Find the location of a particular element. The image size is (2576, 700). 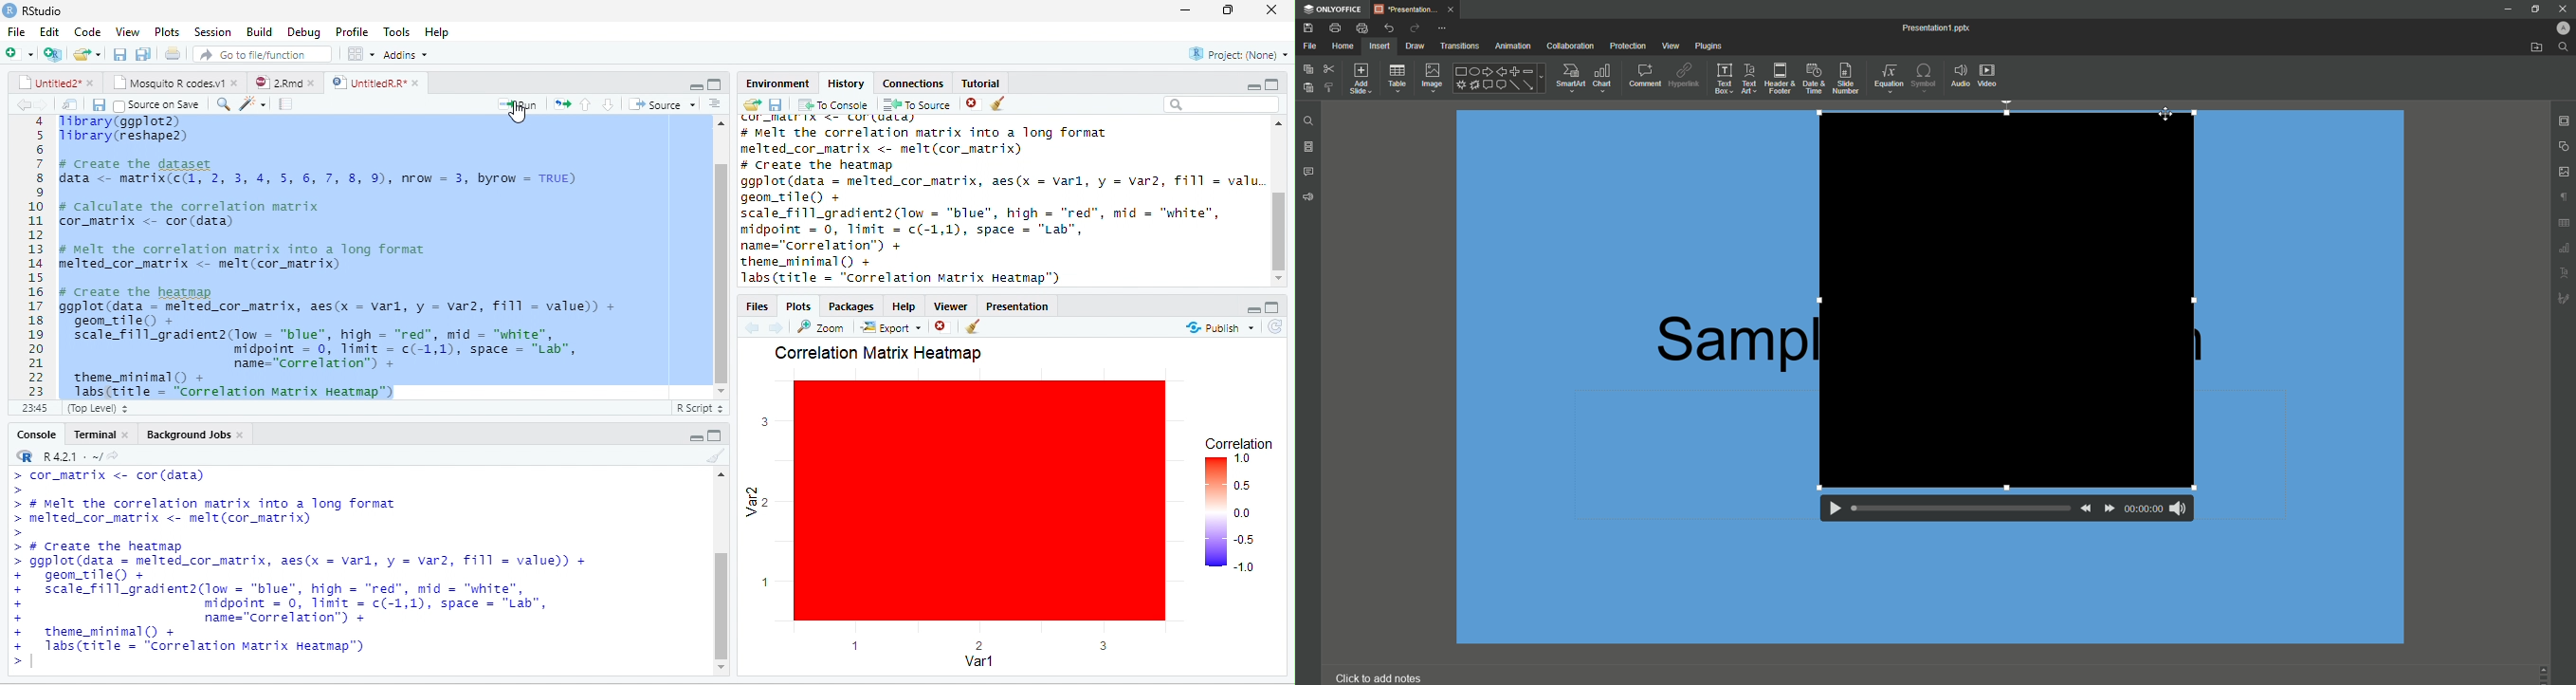

 is located at coordinates (722, 103).